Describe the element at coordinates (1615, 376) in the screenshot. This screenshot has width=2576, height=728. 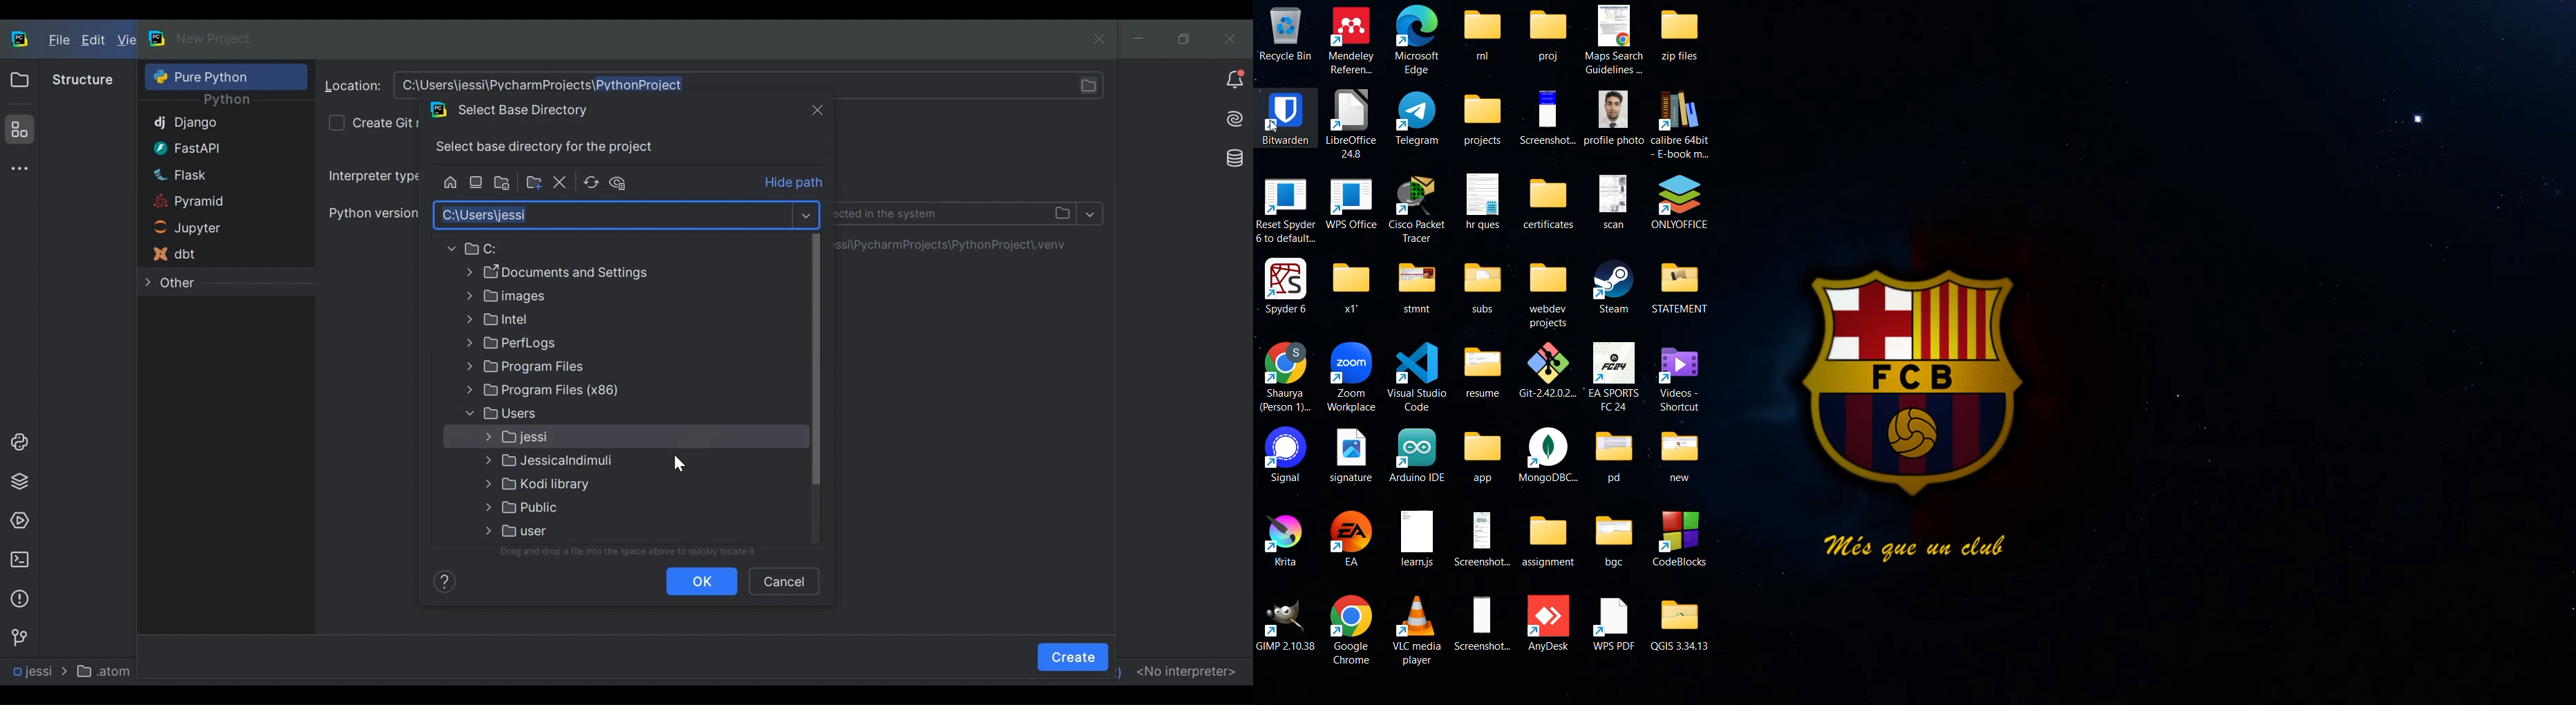
I see `EA SPORTS FC24` at that location.